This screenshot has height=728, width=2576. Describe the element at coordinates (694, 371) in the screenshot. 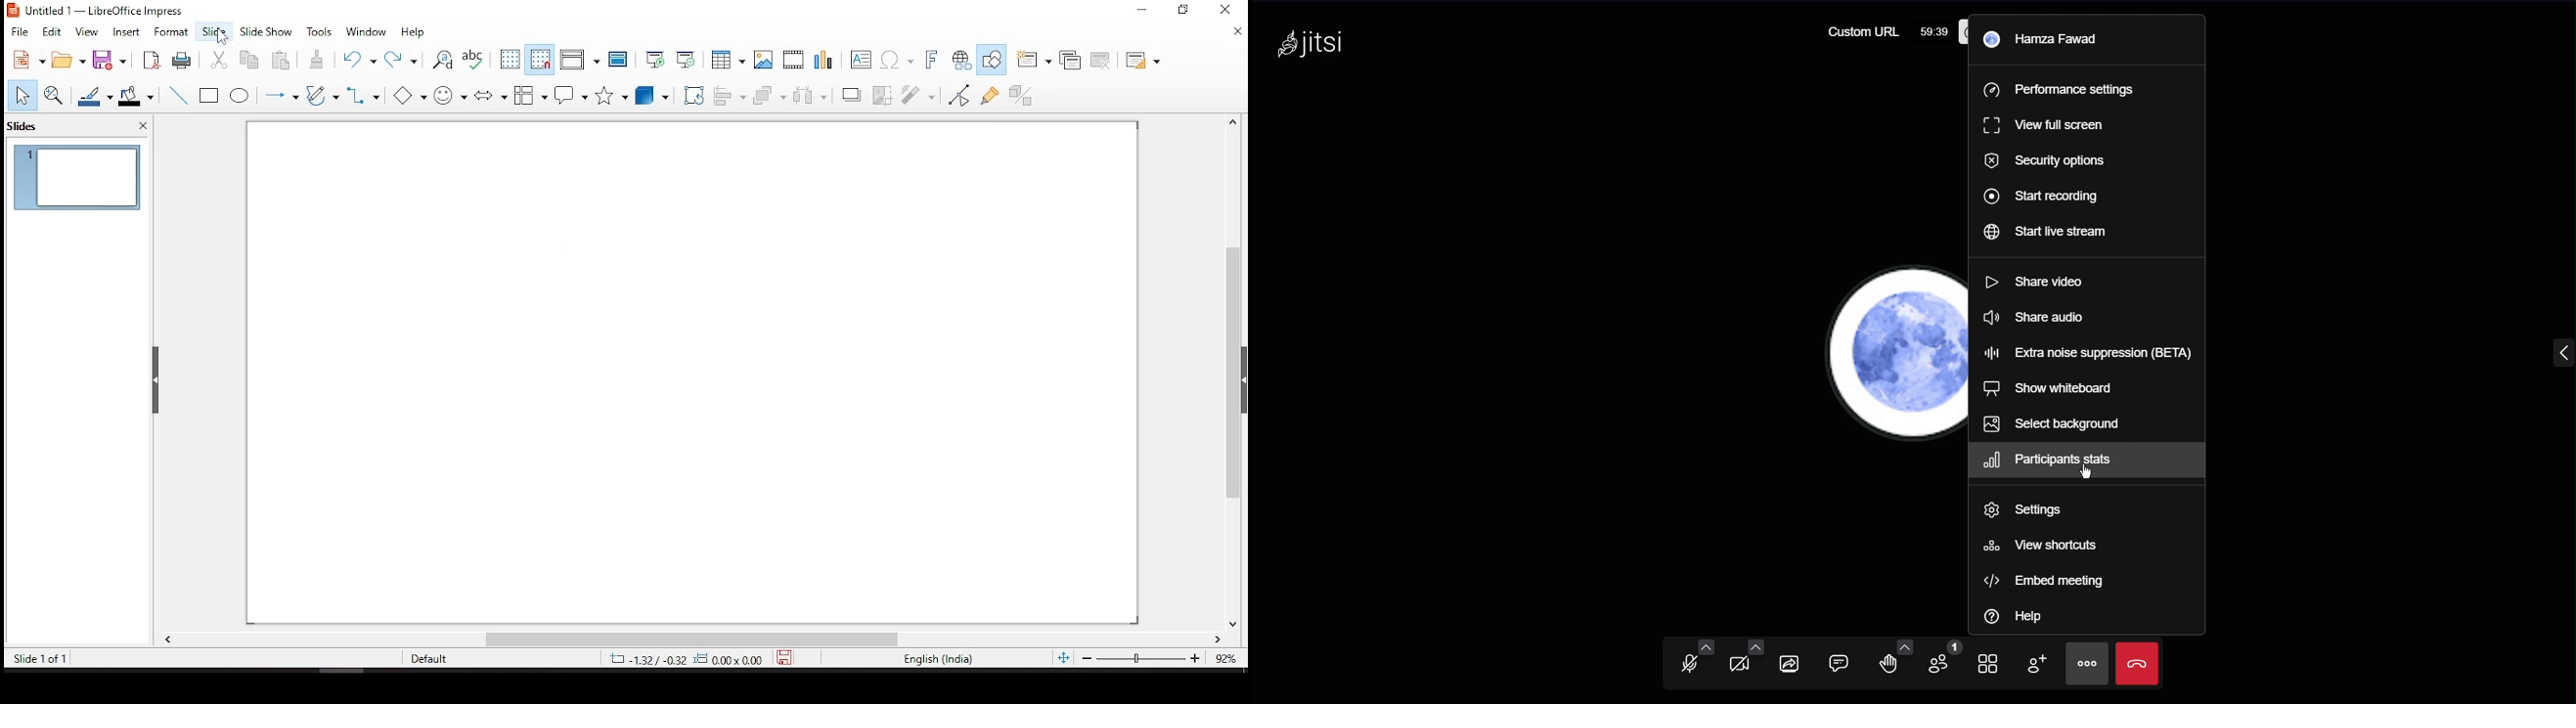

I see `slide` at that location.